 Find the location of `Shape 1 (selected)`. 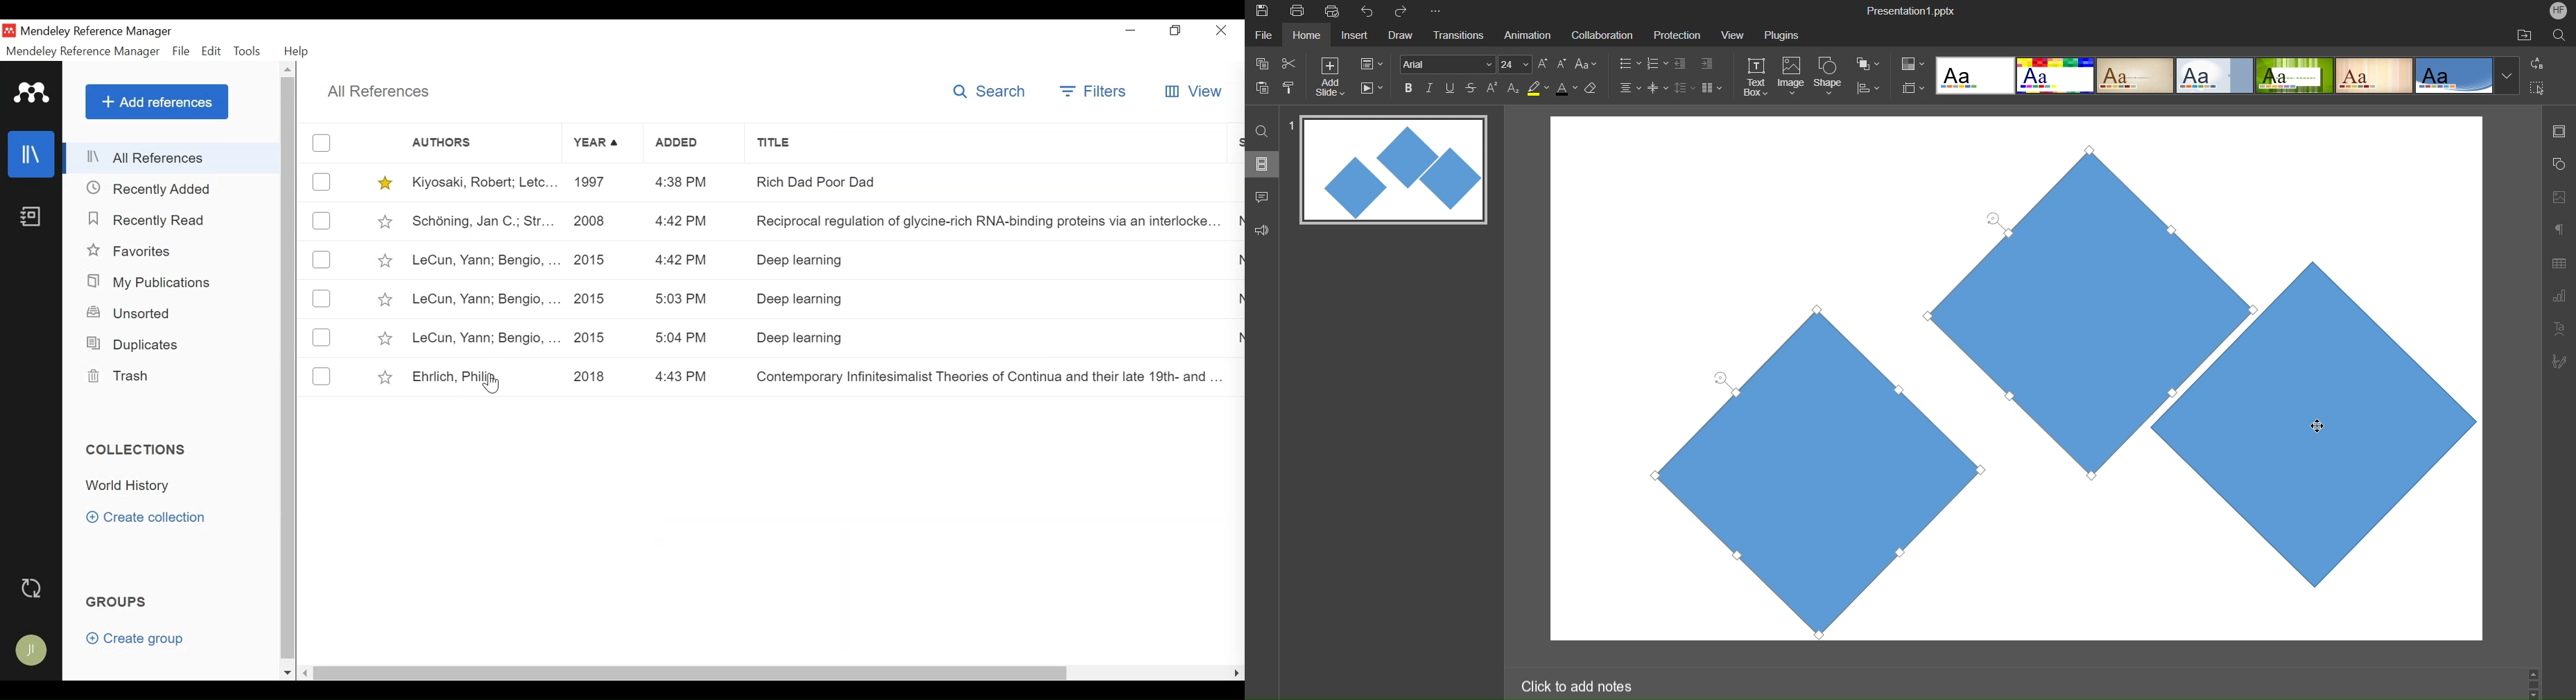

Shape 1 (selected) is located at coordinates (1801, 469).